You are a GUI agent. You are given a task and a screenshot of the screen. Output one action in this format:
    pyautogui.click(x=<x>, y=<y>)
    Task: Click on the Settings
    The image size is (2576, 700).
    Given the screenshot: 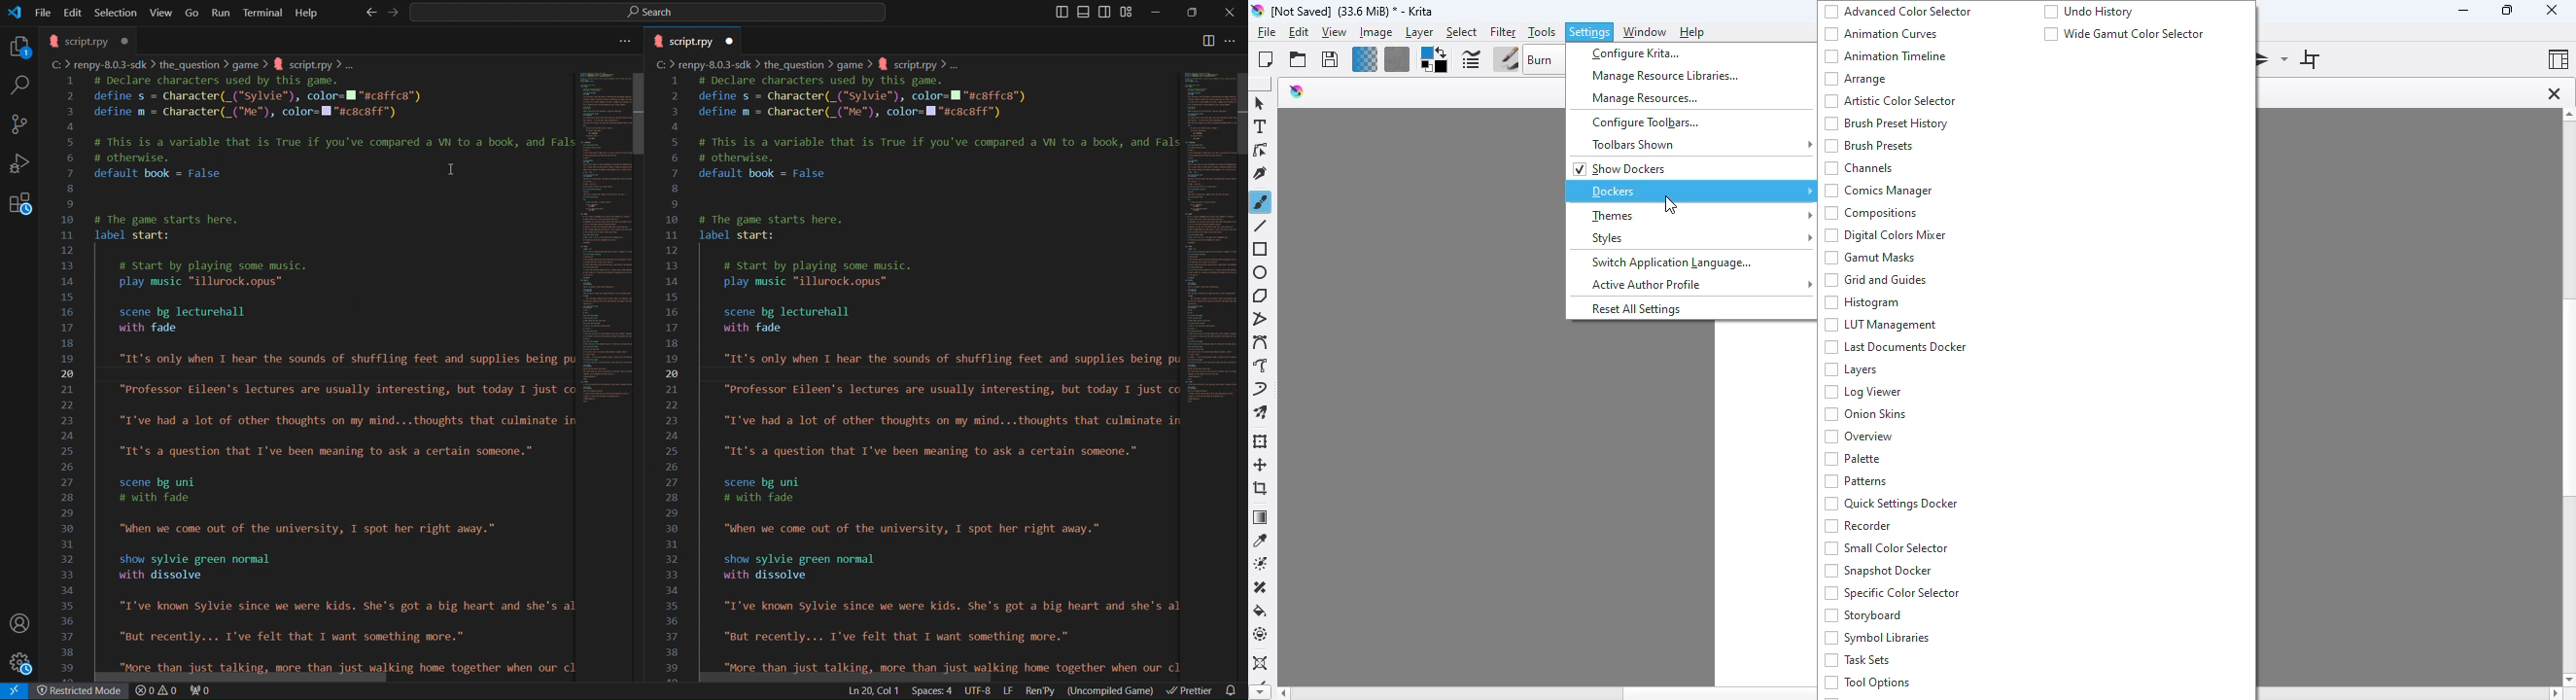 What is the action you would take?
    pyautogui.click(x=23, y=664)
    